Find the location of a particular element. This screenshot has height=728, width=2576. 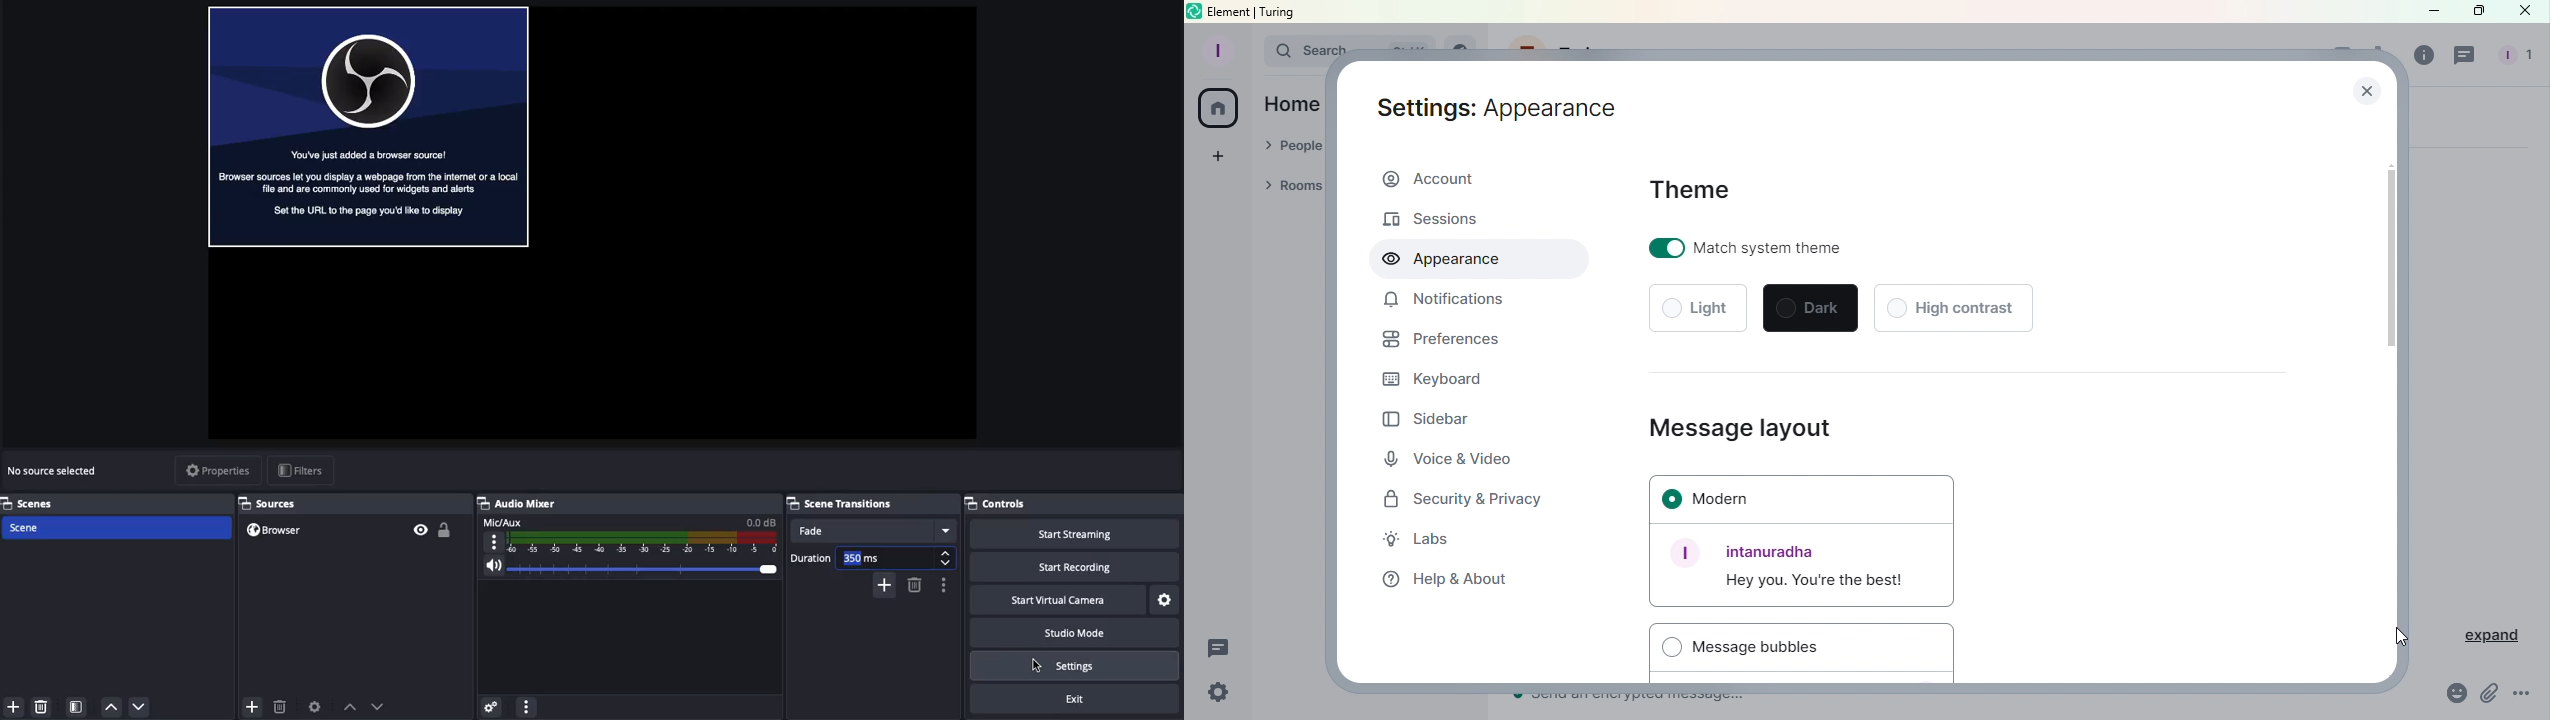

Maximize is located at coordinates (2475, 12).